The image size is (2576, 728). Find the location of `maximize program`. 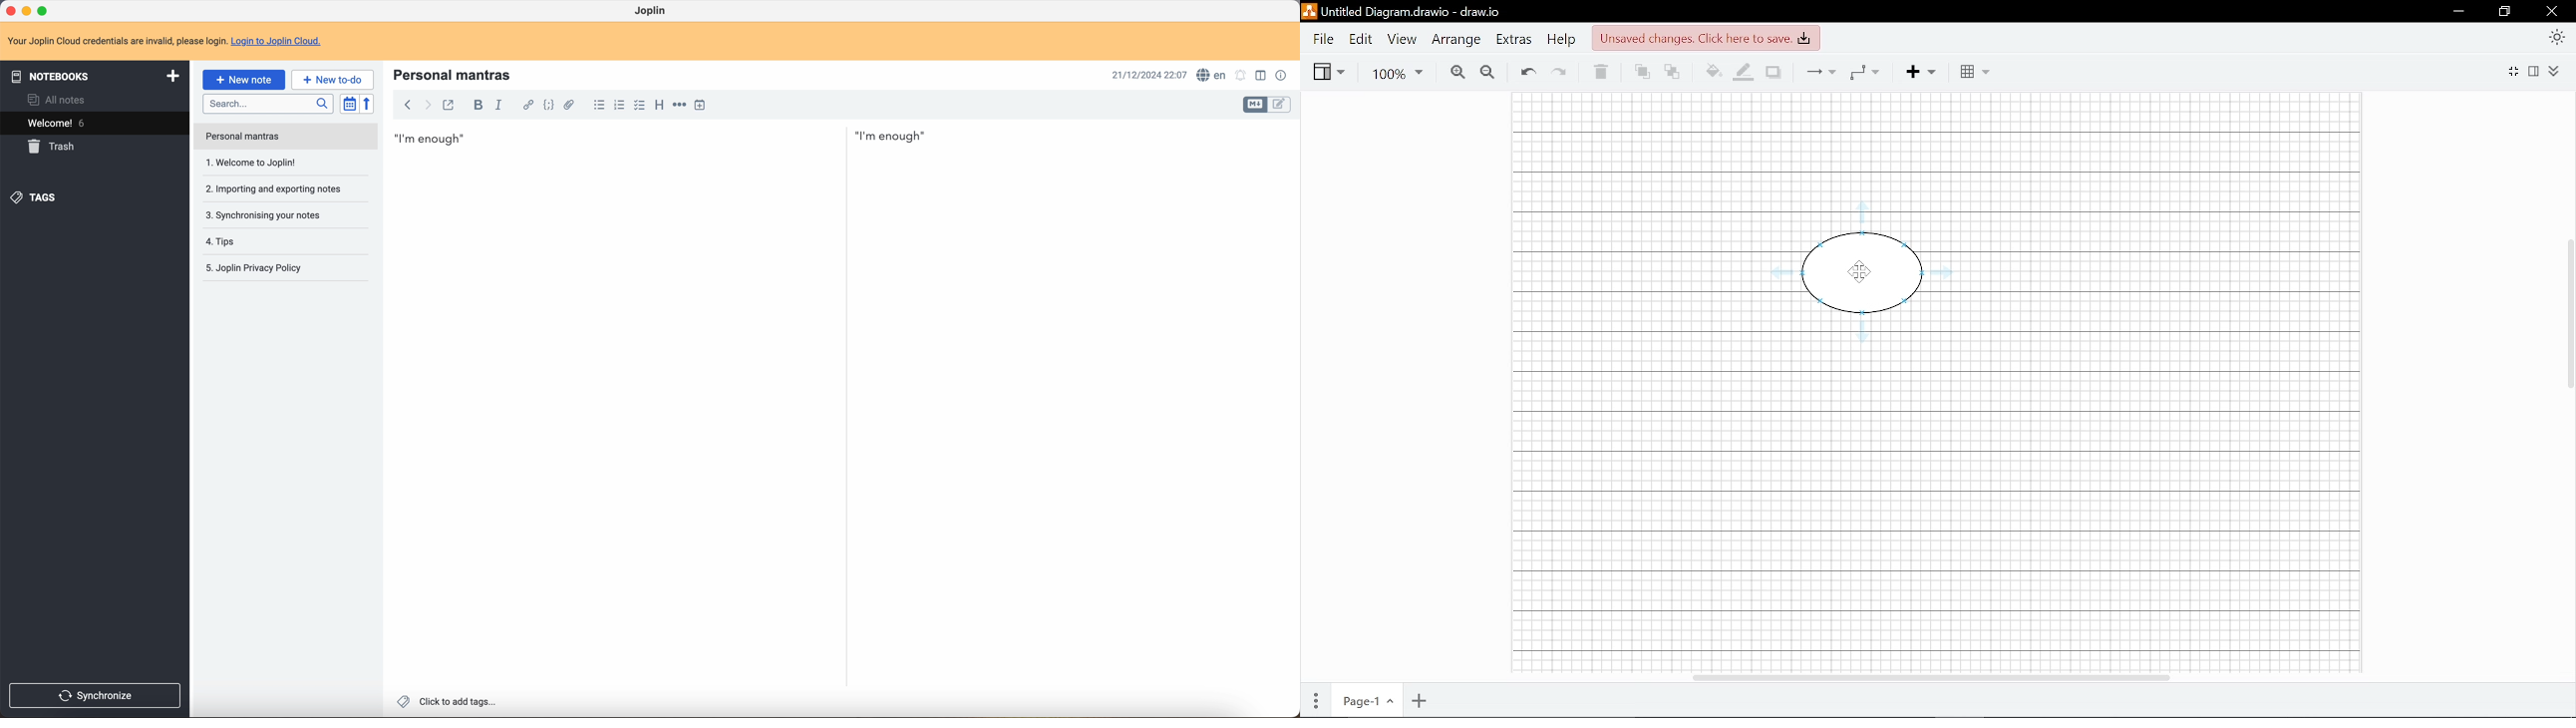

maximize program is located at coordinates (45, 10).